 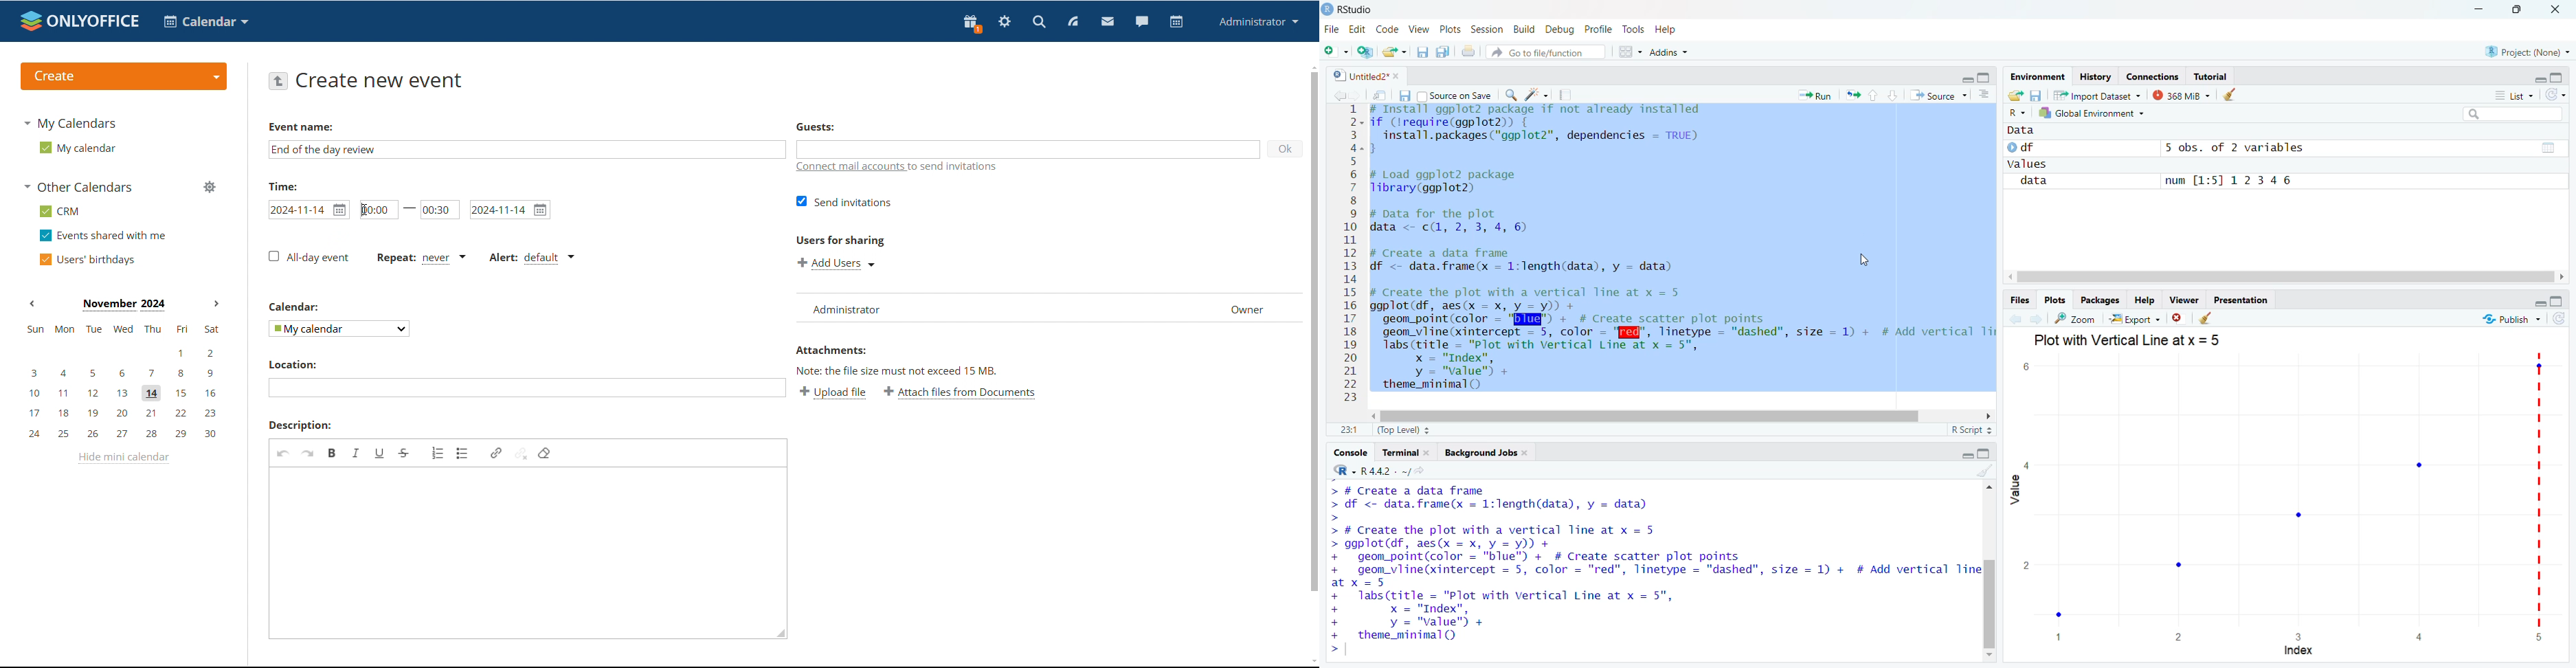 What do you see at coordinates (1510, 95) in the screenshot?
I see `search` at bounding box center [1510, 95].